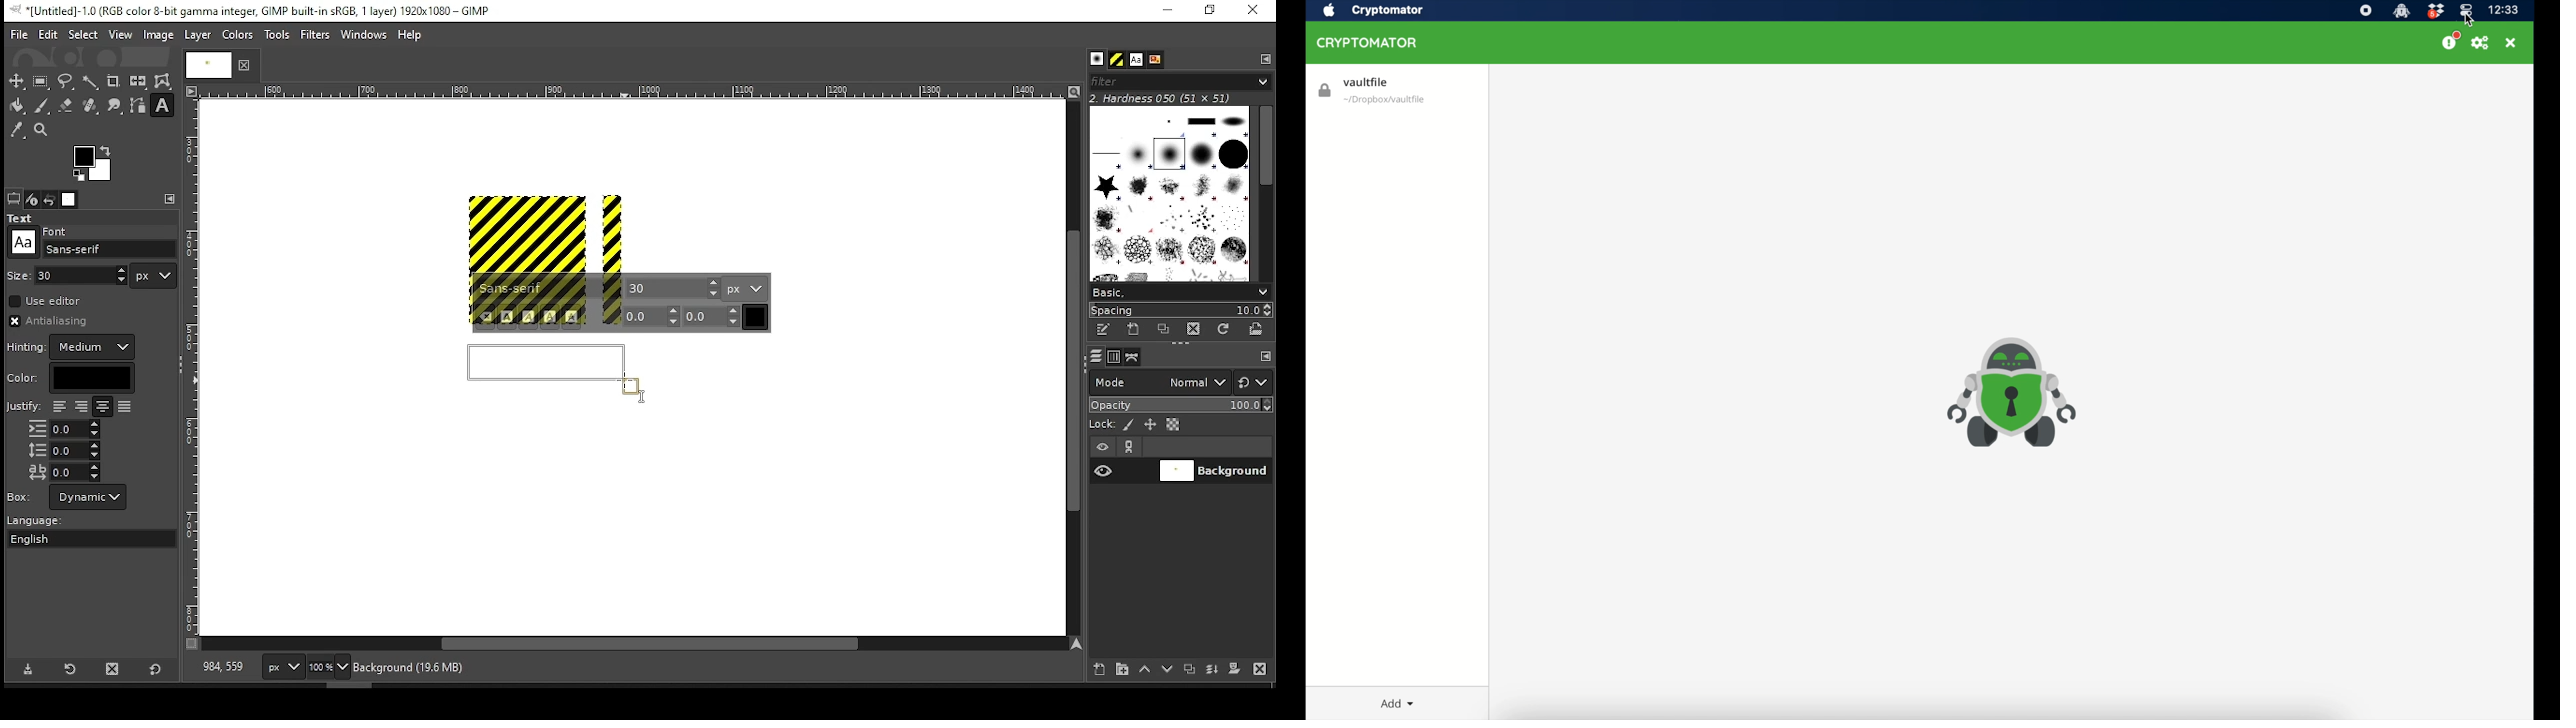 The image size is (2576, 728). What do you see at coordinates (1103, 426) in the screenshot?
I see `lock:` at bounding box center [1103, 426].